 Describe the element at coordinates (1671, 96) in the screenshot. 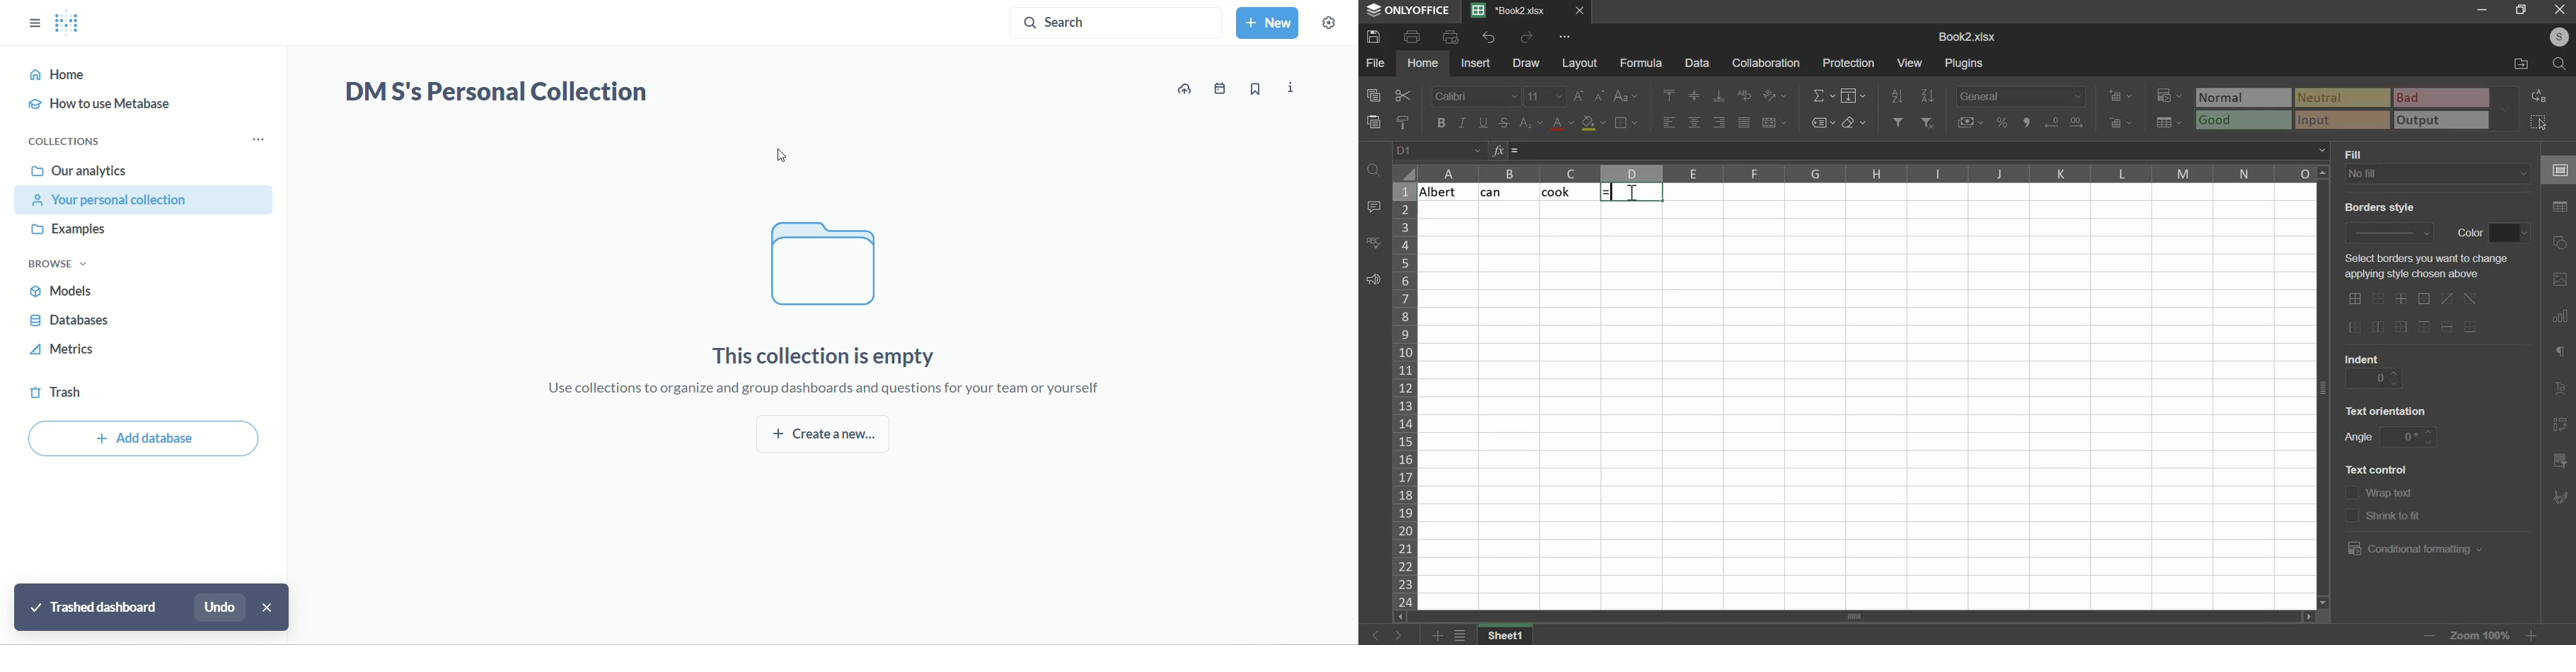

I see `align top` at that location.